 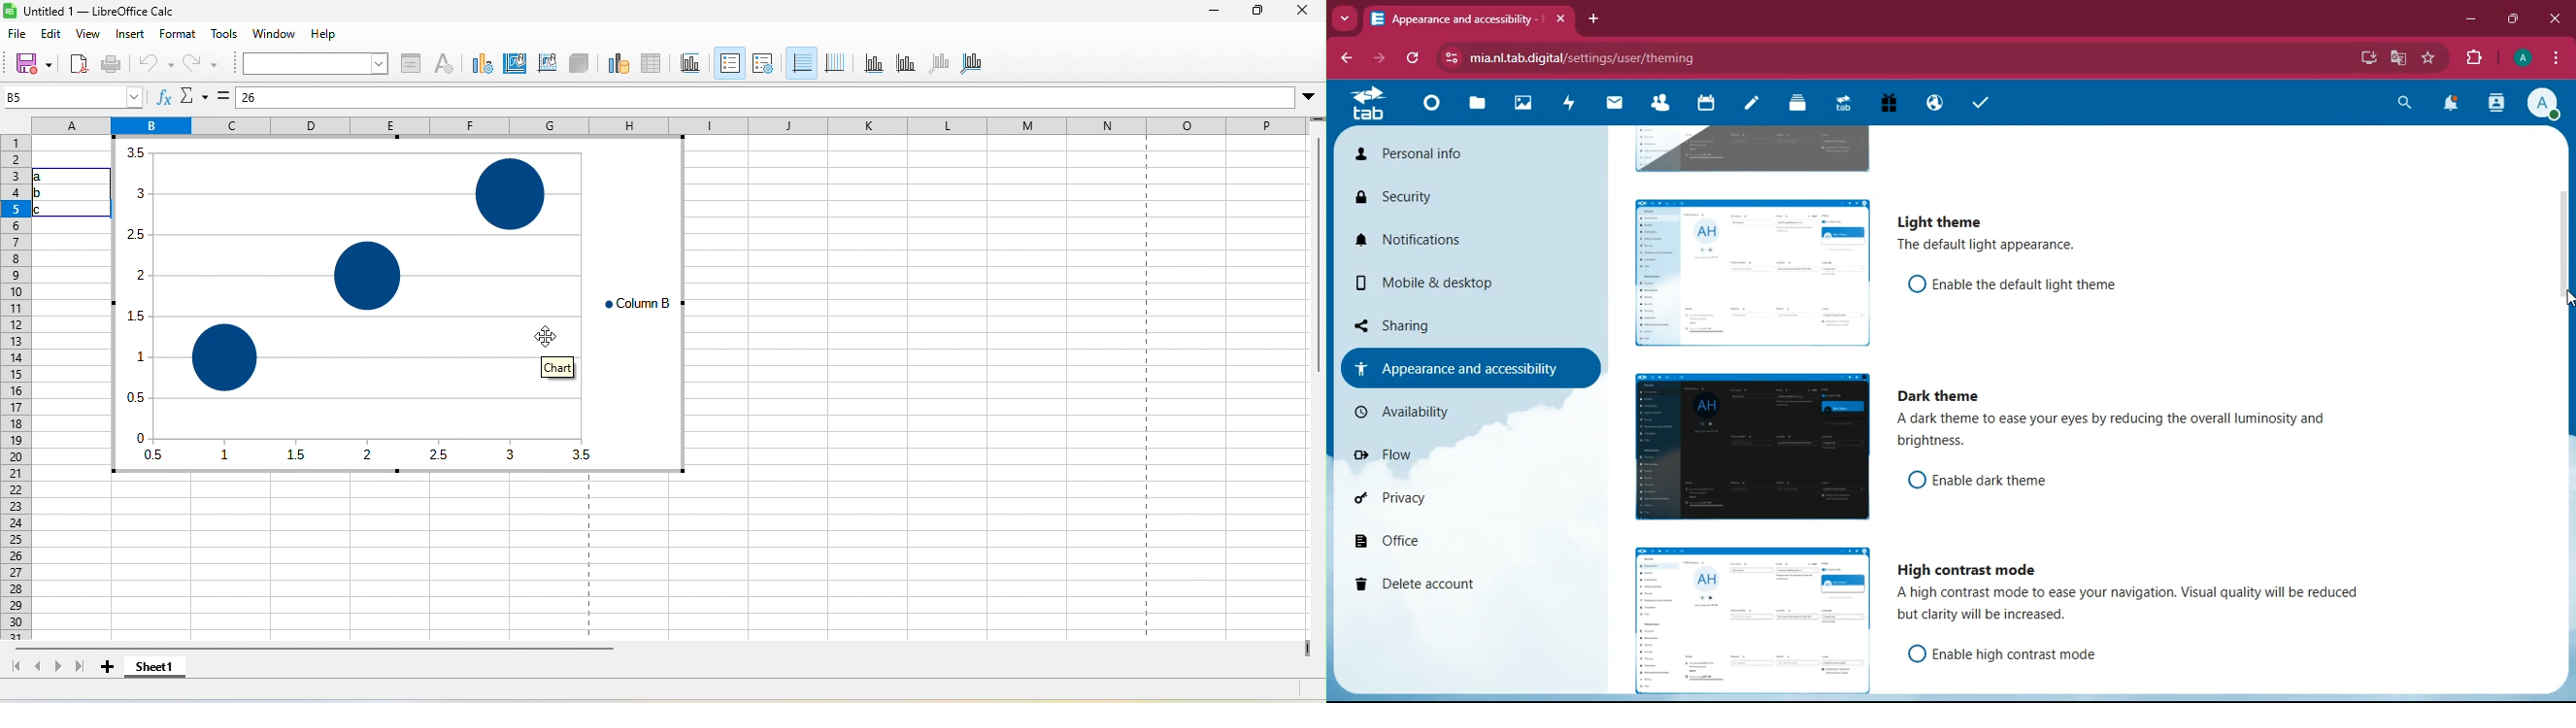 I want to click on function wizard, so click(x=158, y=96).